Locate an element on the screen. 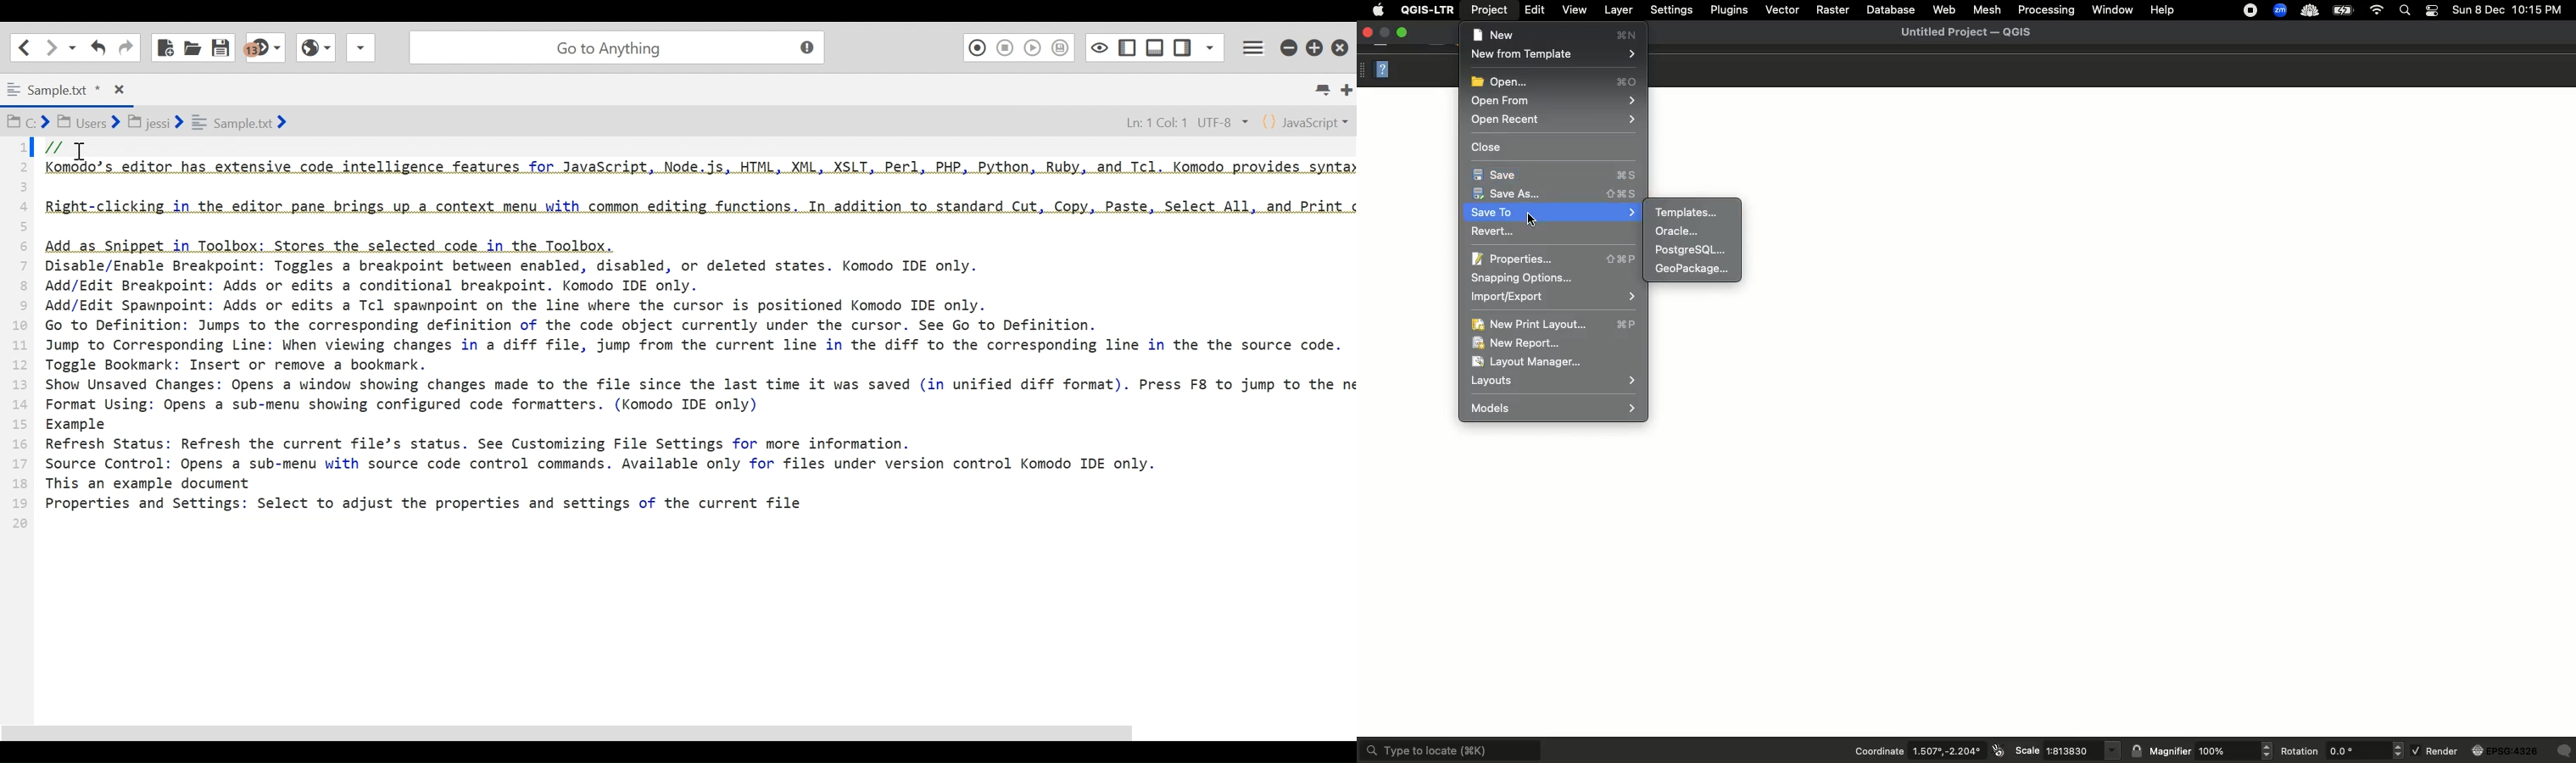 The image size is (2576, 784). magnifier is located at coordinates (2235, 751).